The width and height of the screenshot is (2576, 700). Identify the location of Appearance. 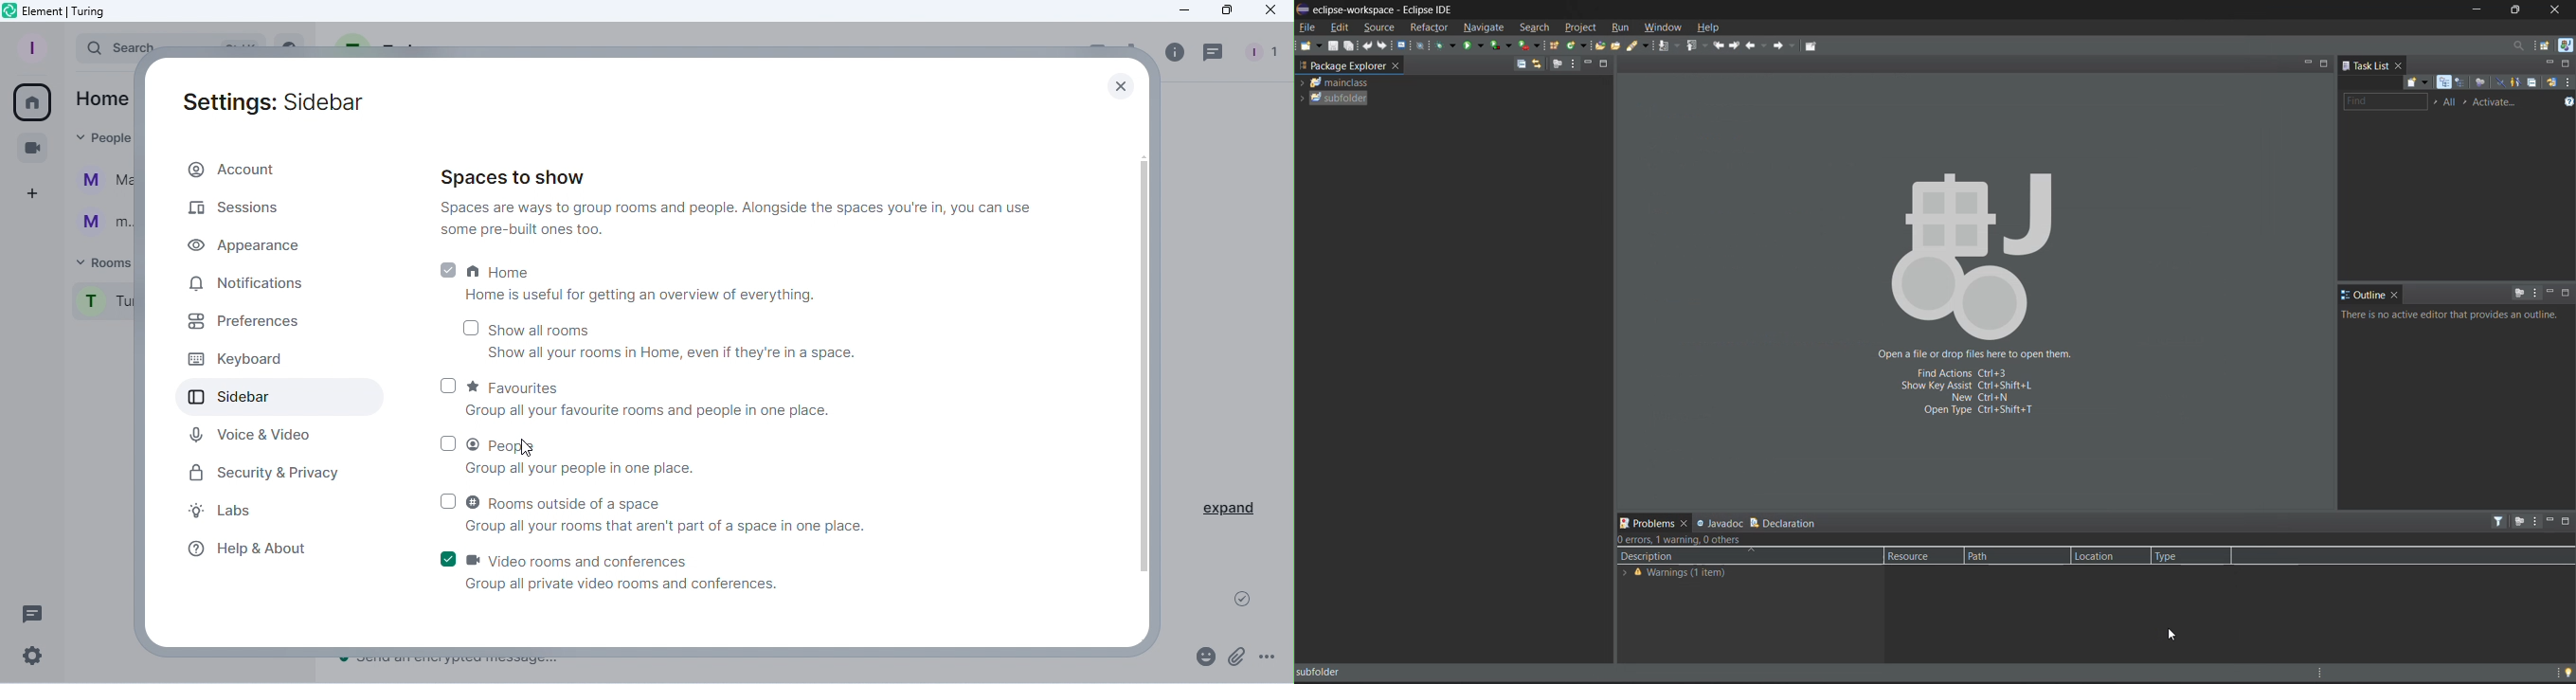
(242, 245).